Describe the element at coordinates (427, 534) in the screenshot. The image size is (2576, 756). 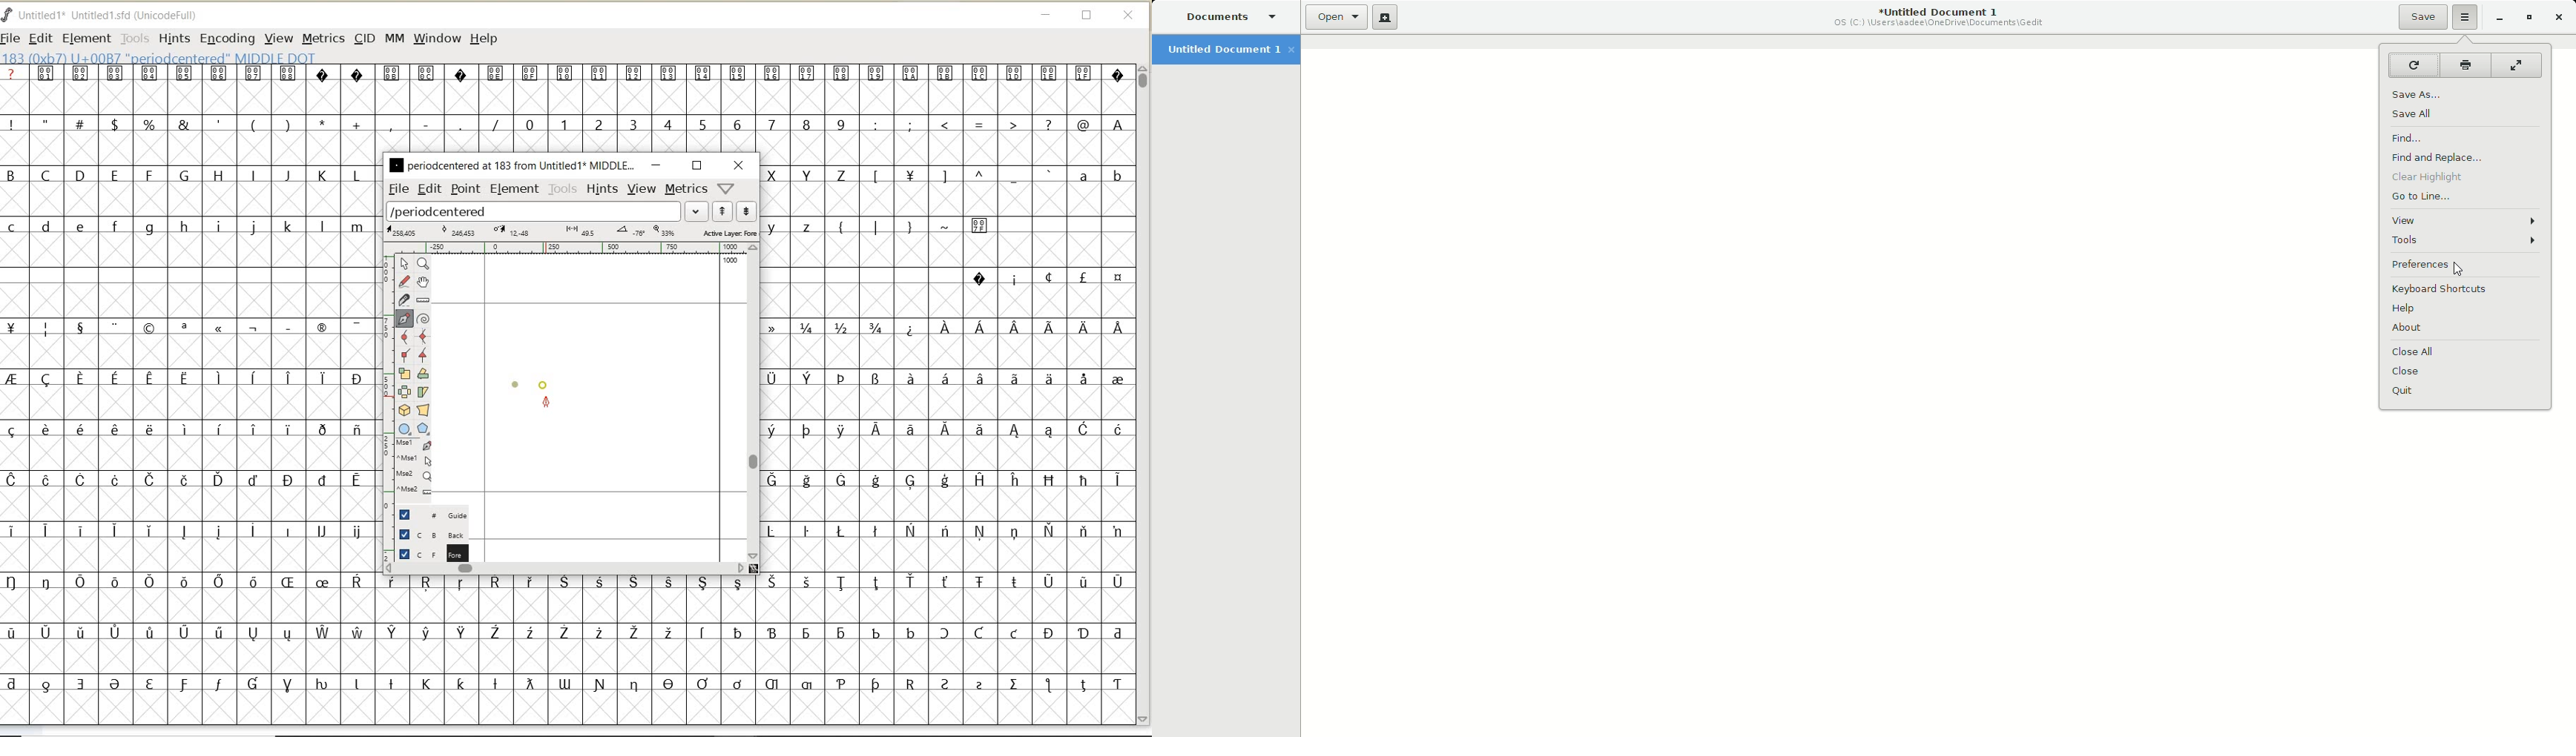
I see `background` at that location.